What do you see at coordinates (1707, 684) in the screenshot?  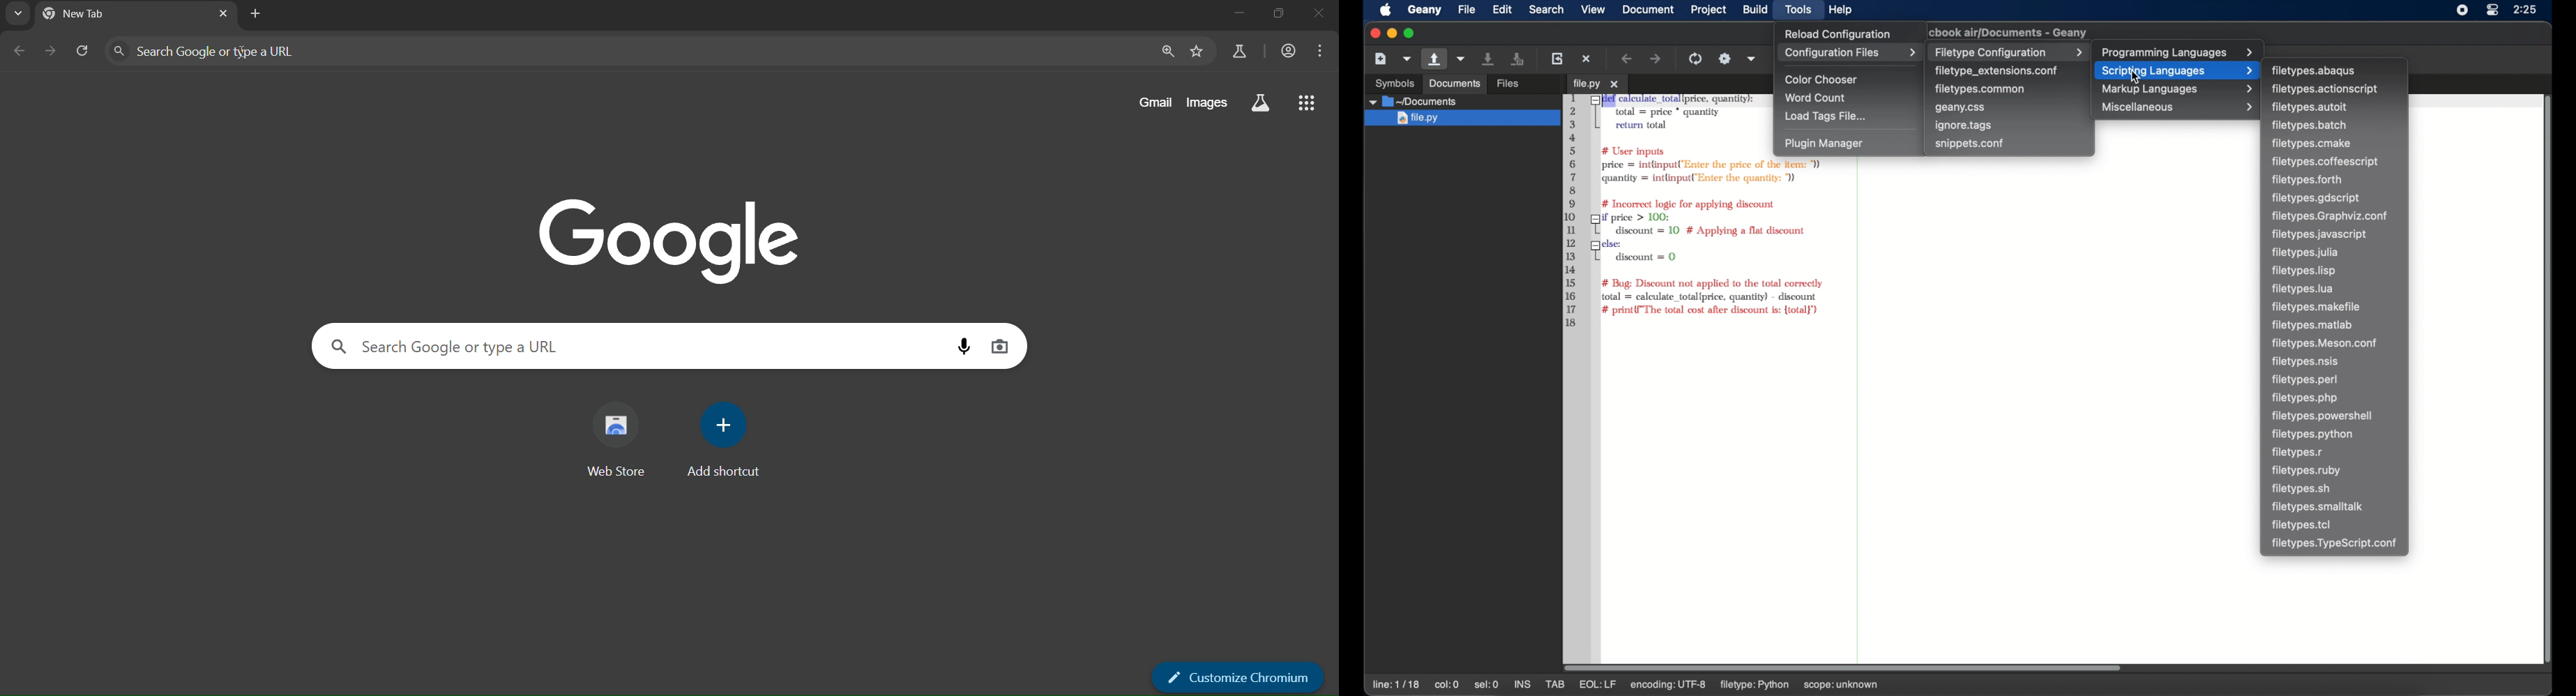 I see `encoding: utf-8` at bounding box center [1707, 684].